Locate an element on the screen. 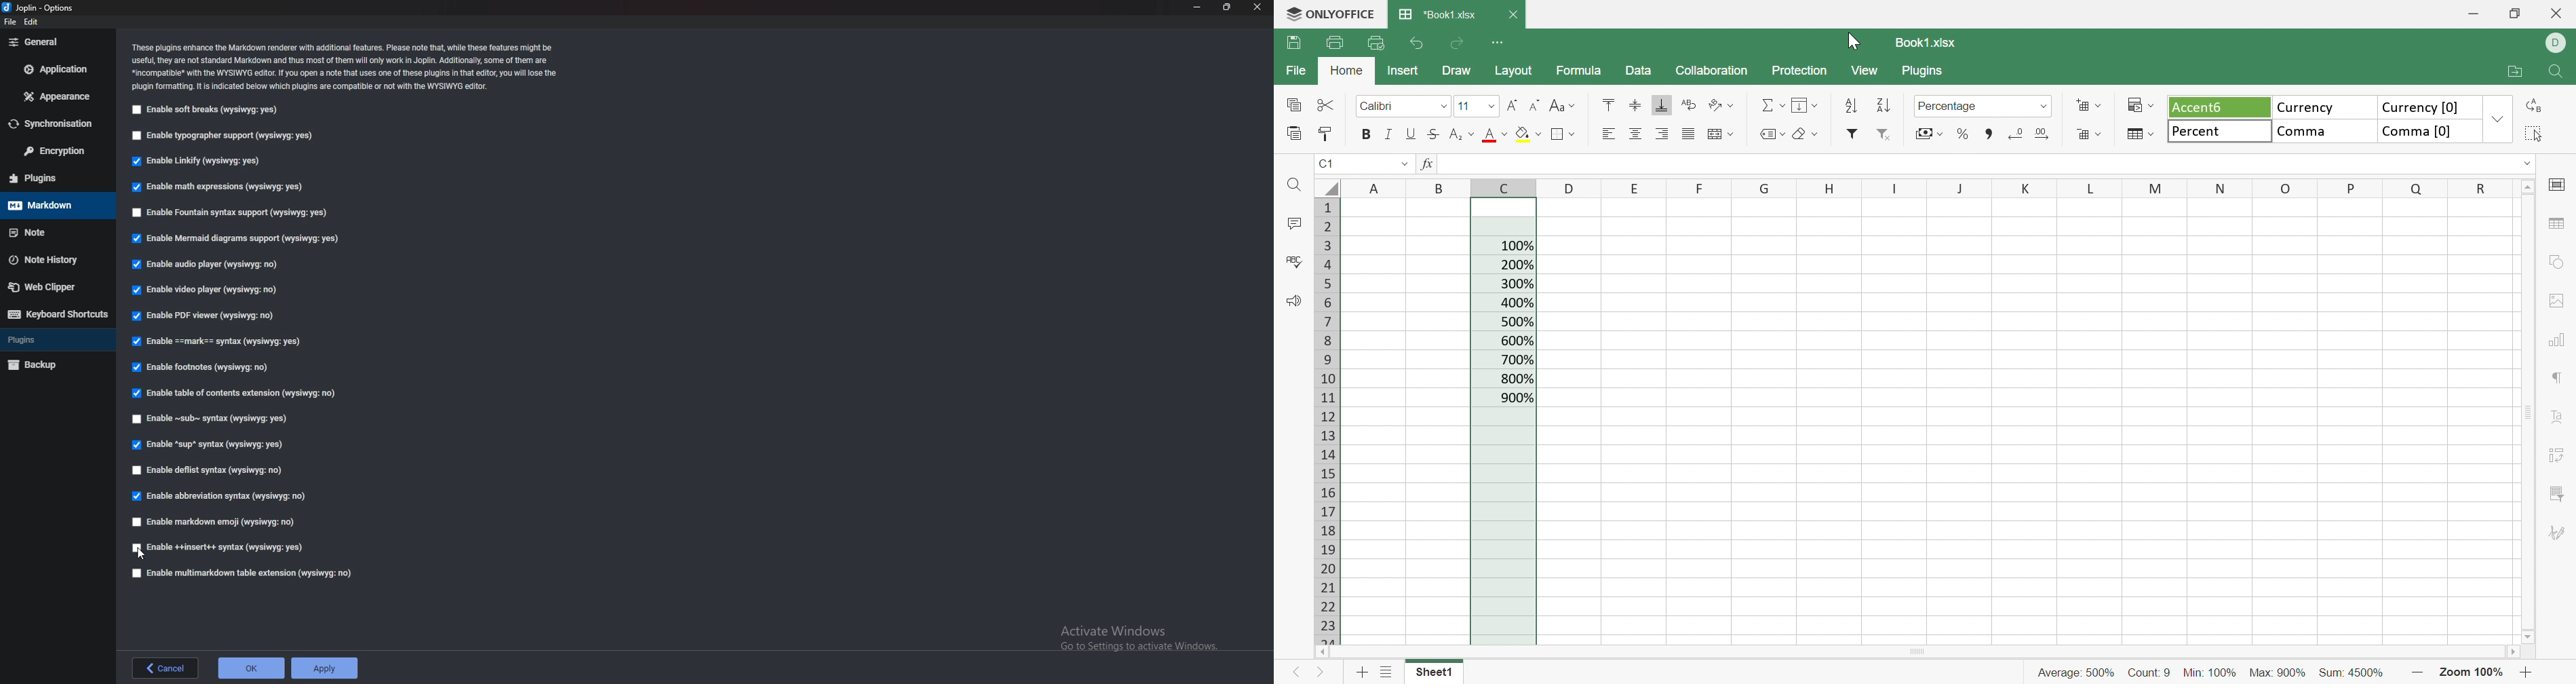 The image size is (2576, 700). appearance is located at coordinates (54, 96).